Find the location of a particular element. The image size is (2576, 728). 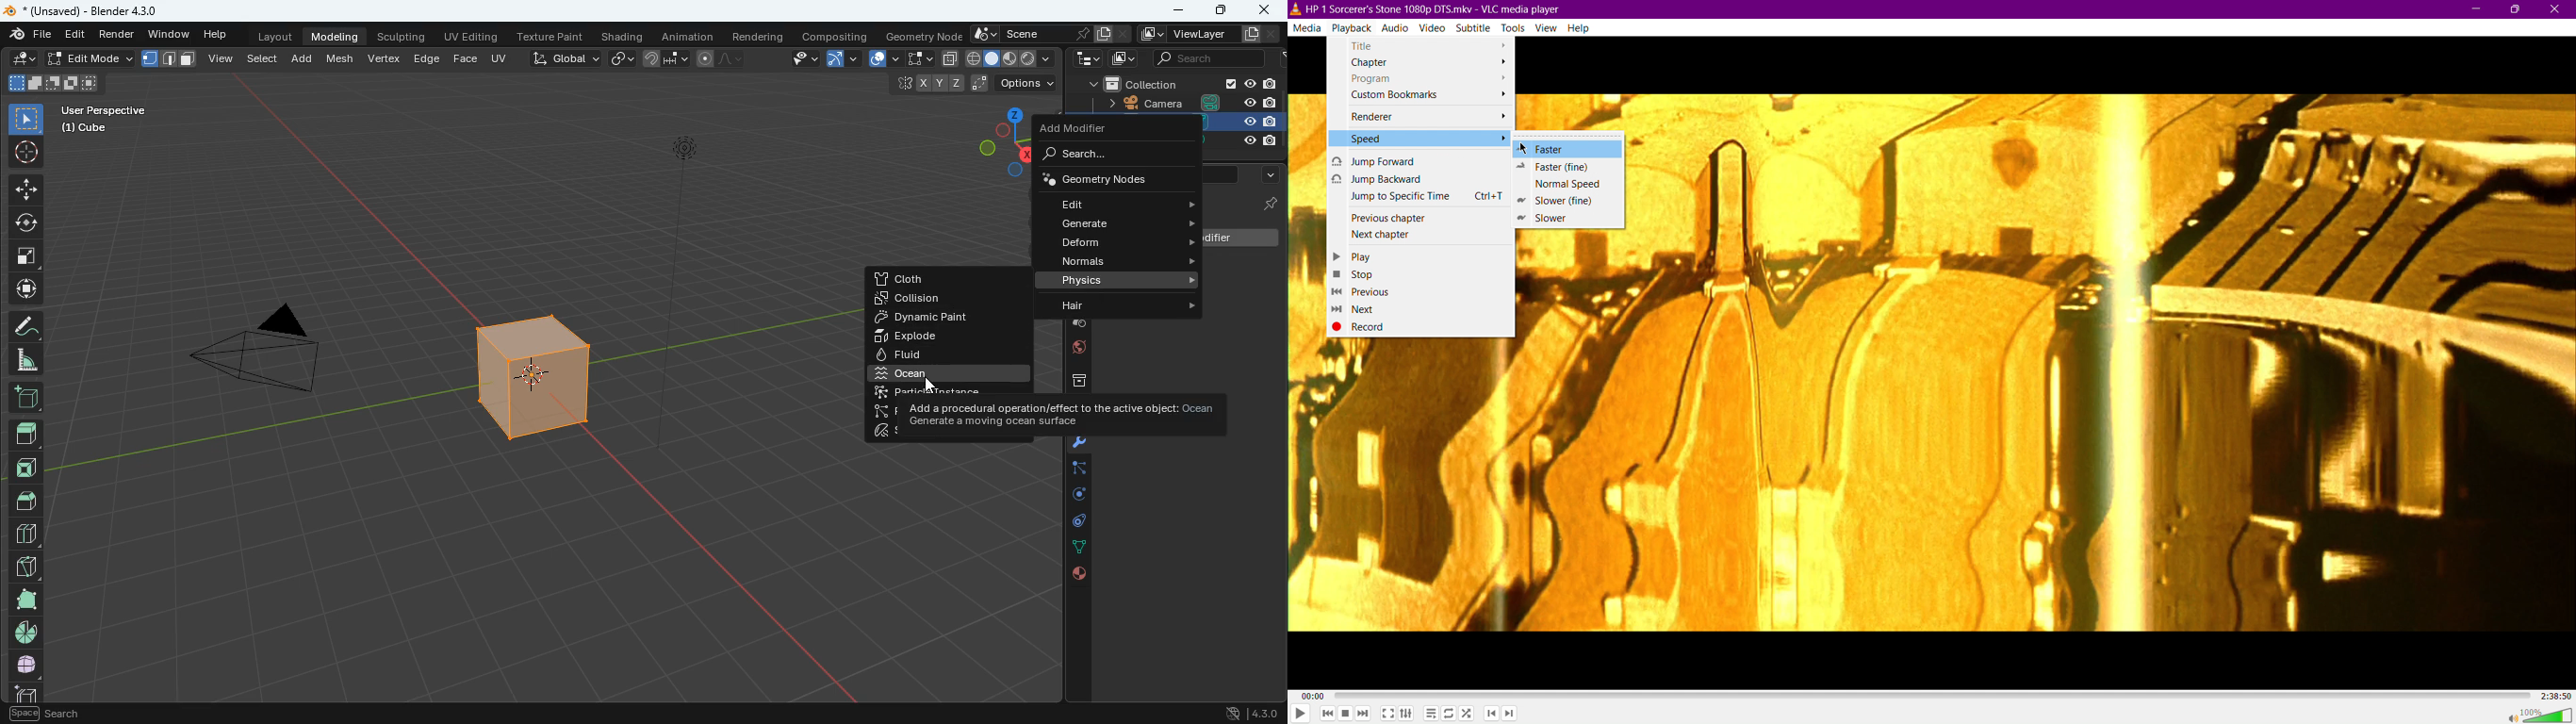

Random is located at coordinates (1468, 714).